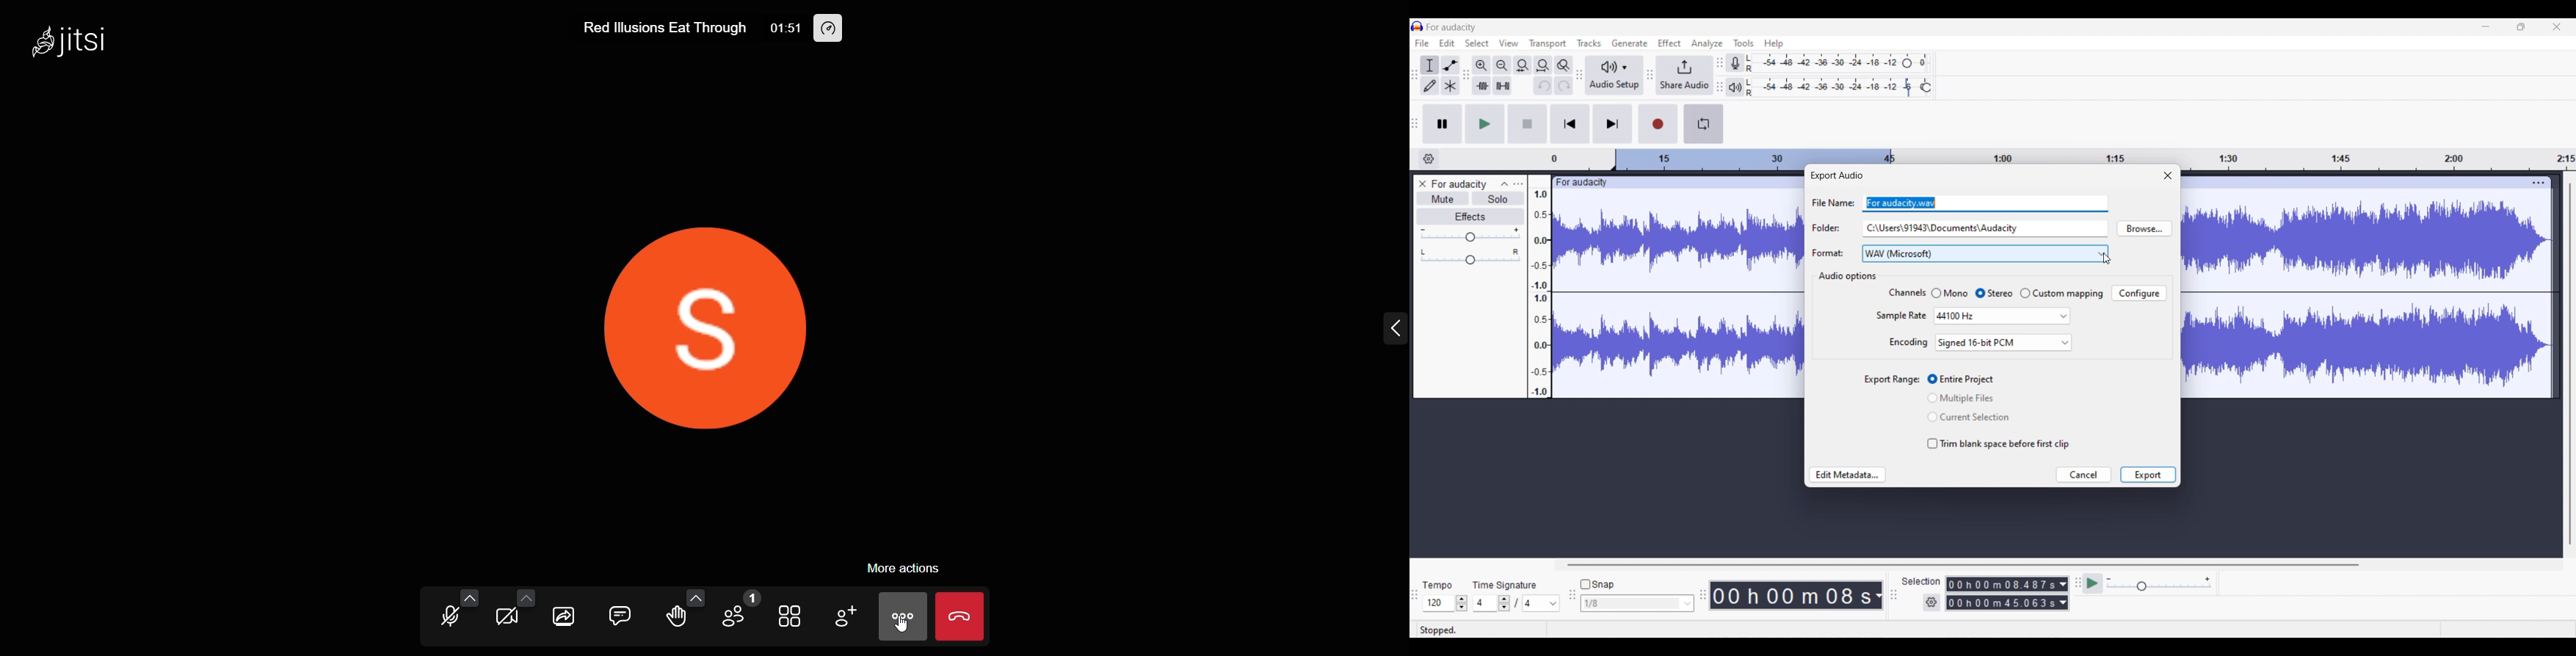 The image size is (2576, 672). Describe the element at coordinates (1447, 43) in the screenshot. I see `Edit menu` at that location.